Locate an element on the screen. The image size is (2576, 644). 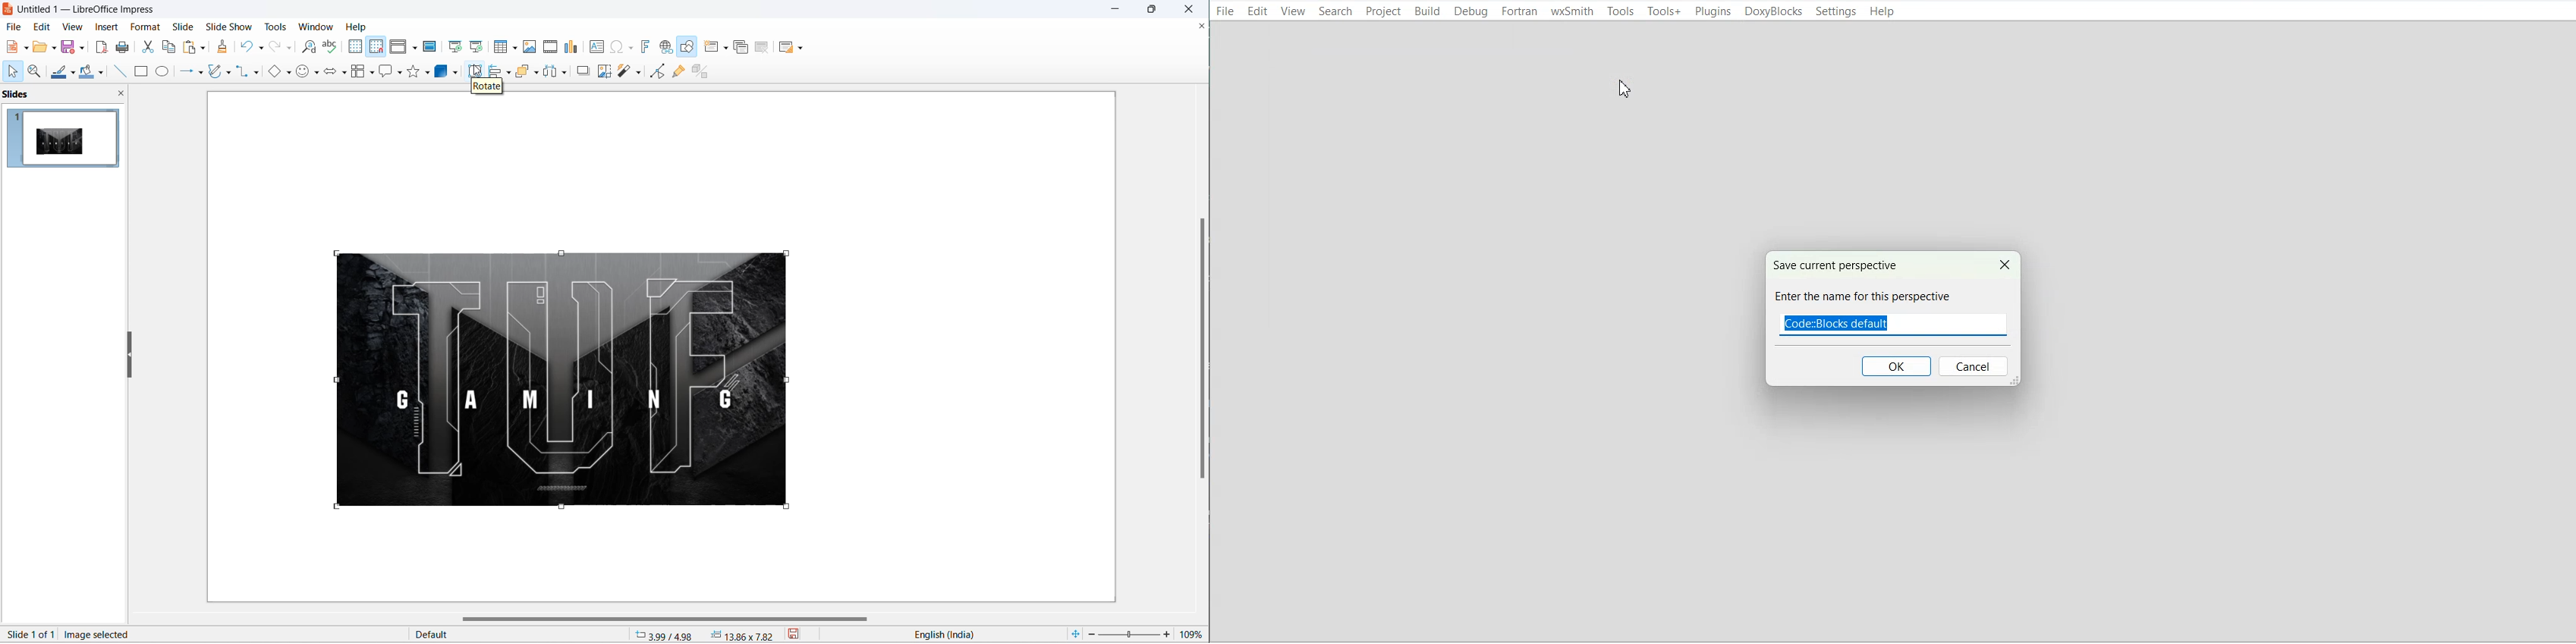
basic shapes is located at coordinates (271, 72).